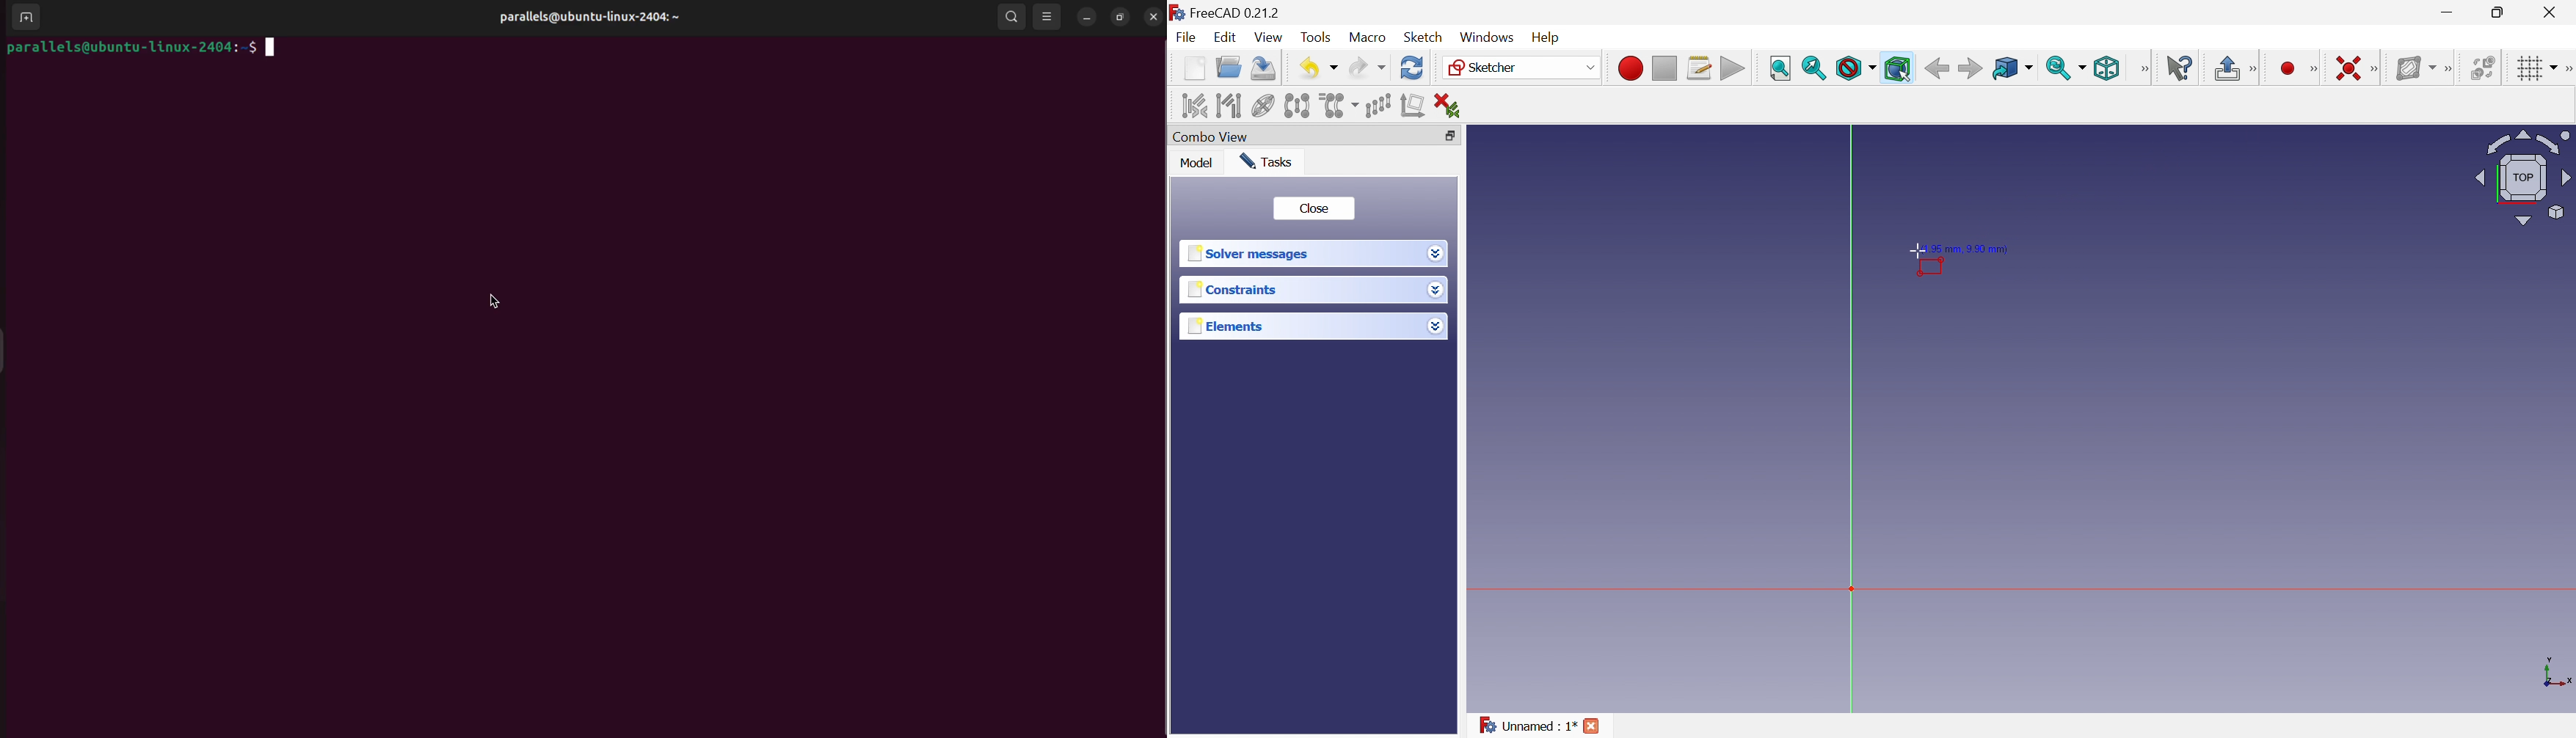  I want to click on Leave sketch, so click(2227, 69).